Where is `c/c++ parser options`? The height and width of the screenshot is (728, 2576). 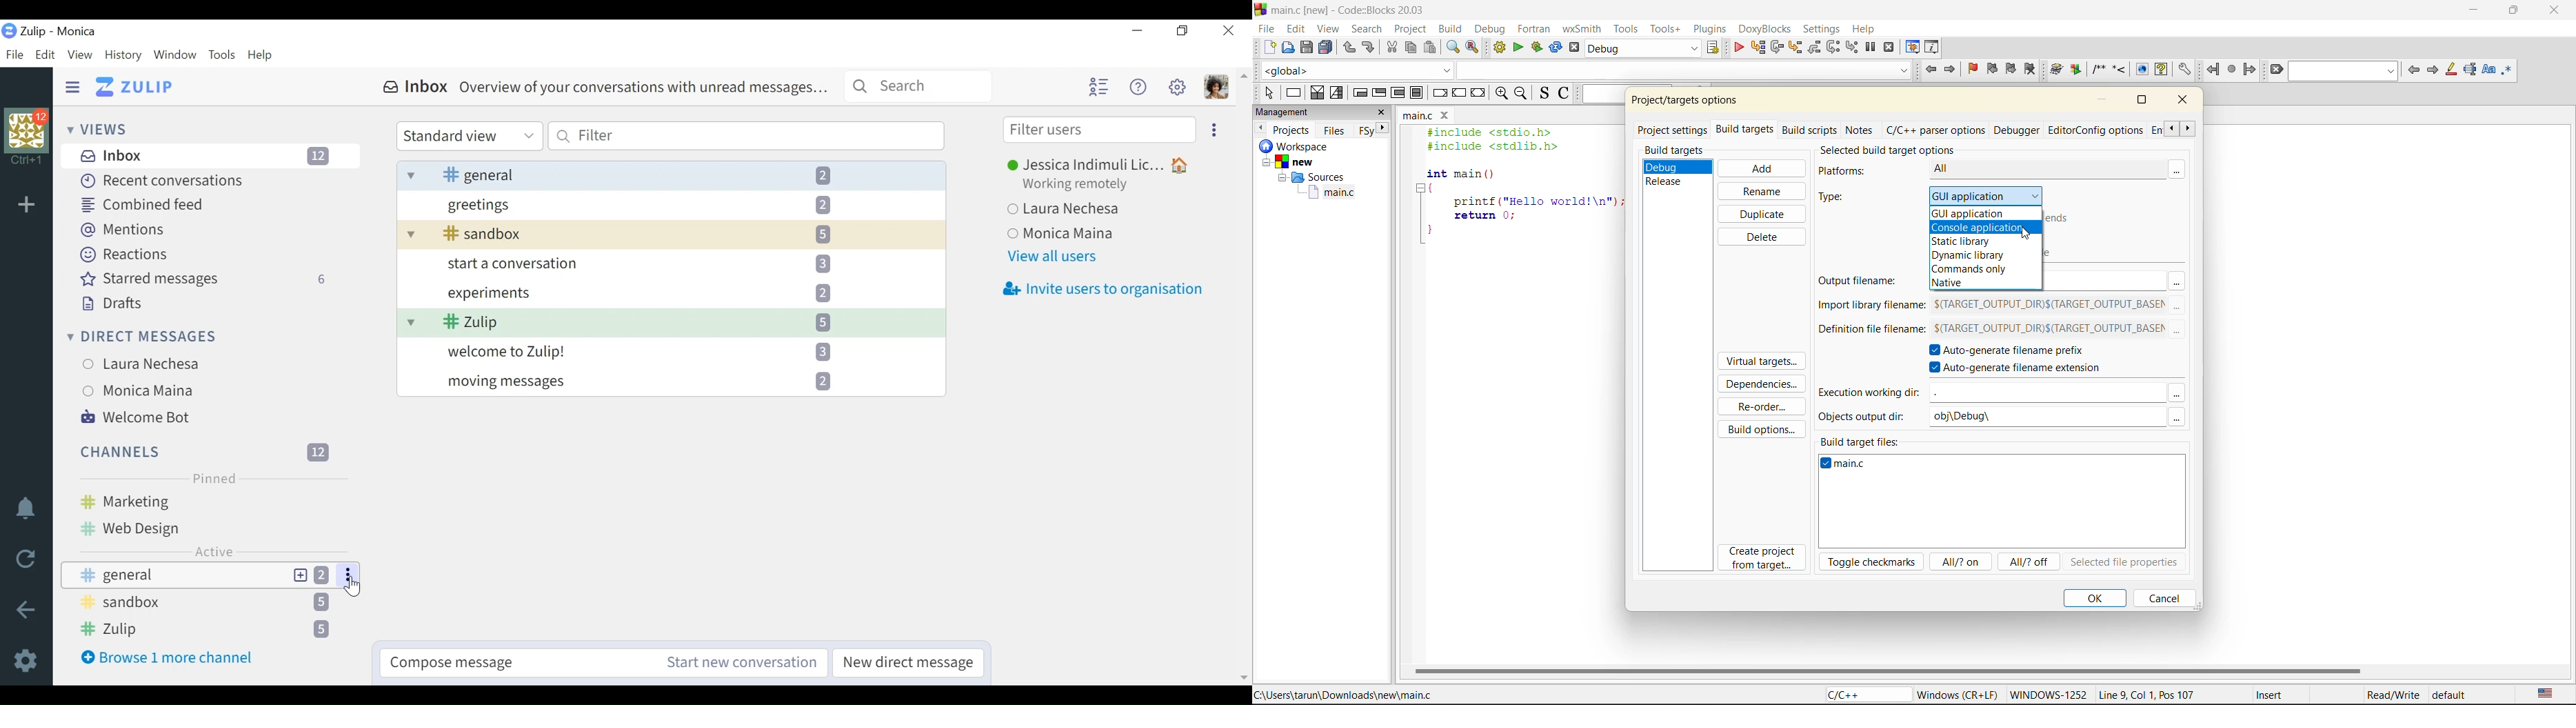
c/c++ parser options is located at coordinates (1935, 130).